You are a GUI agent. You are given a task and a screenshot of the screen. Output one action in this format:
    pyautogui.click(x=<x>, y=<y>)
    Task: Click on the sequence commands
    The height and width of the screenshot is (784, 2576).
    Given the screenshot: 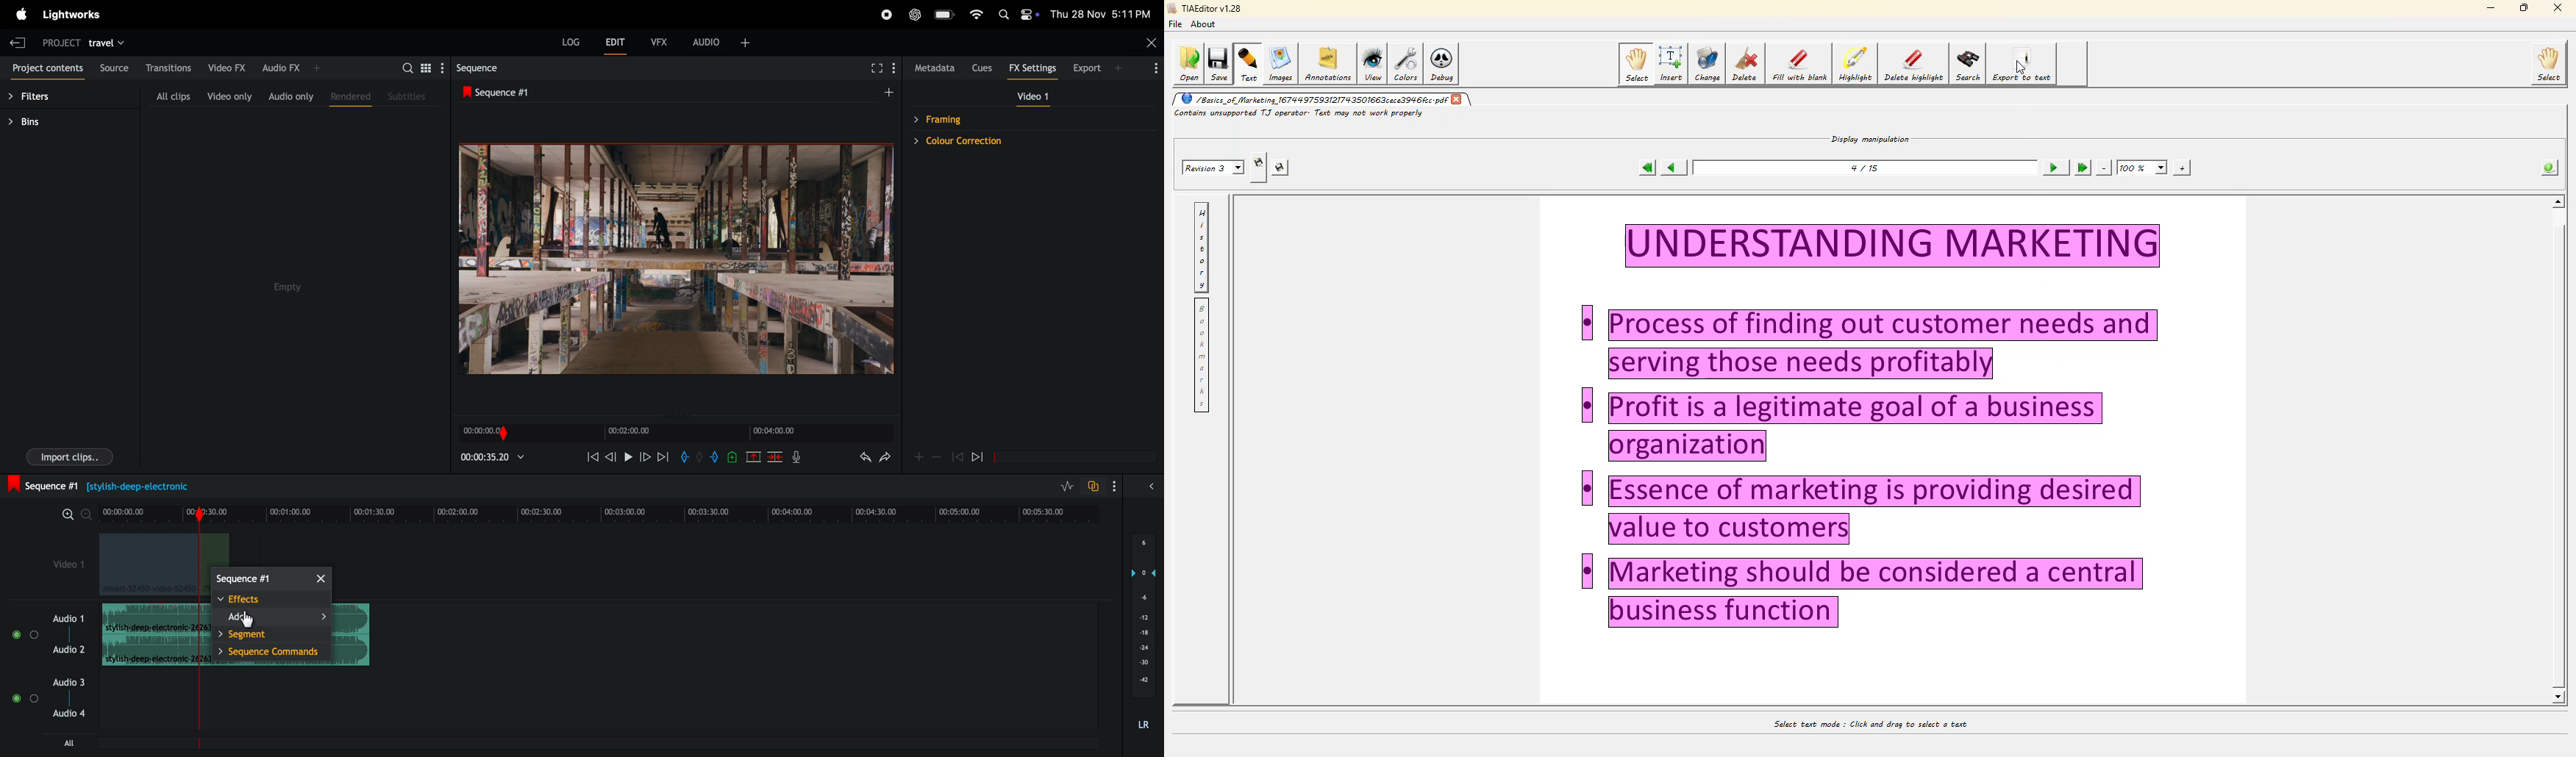 What is the action you would take?
    pyautogui.click(x=273, y=652)
    